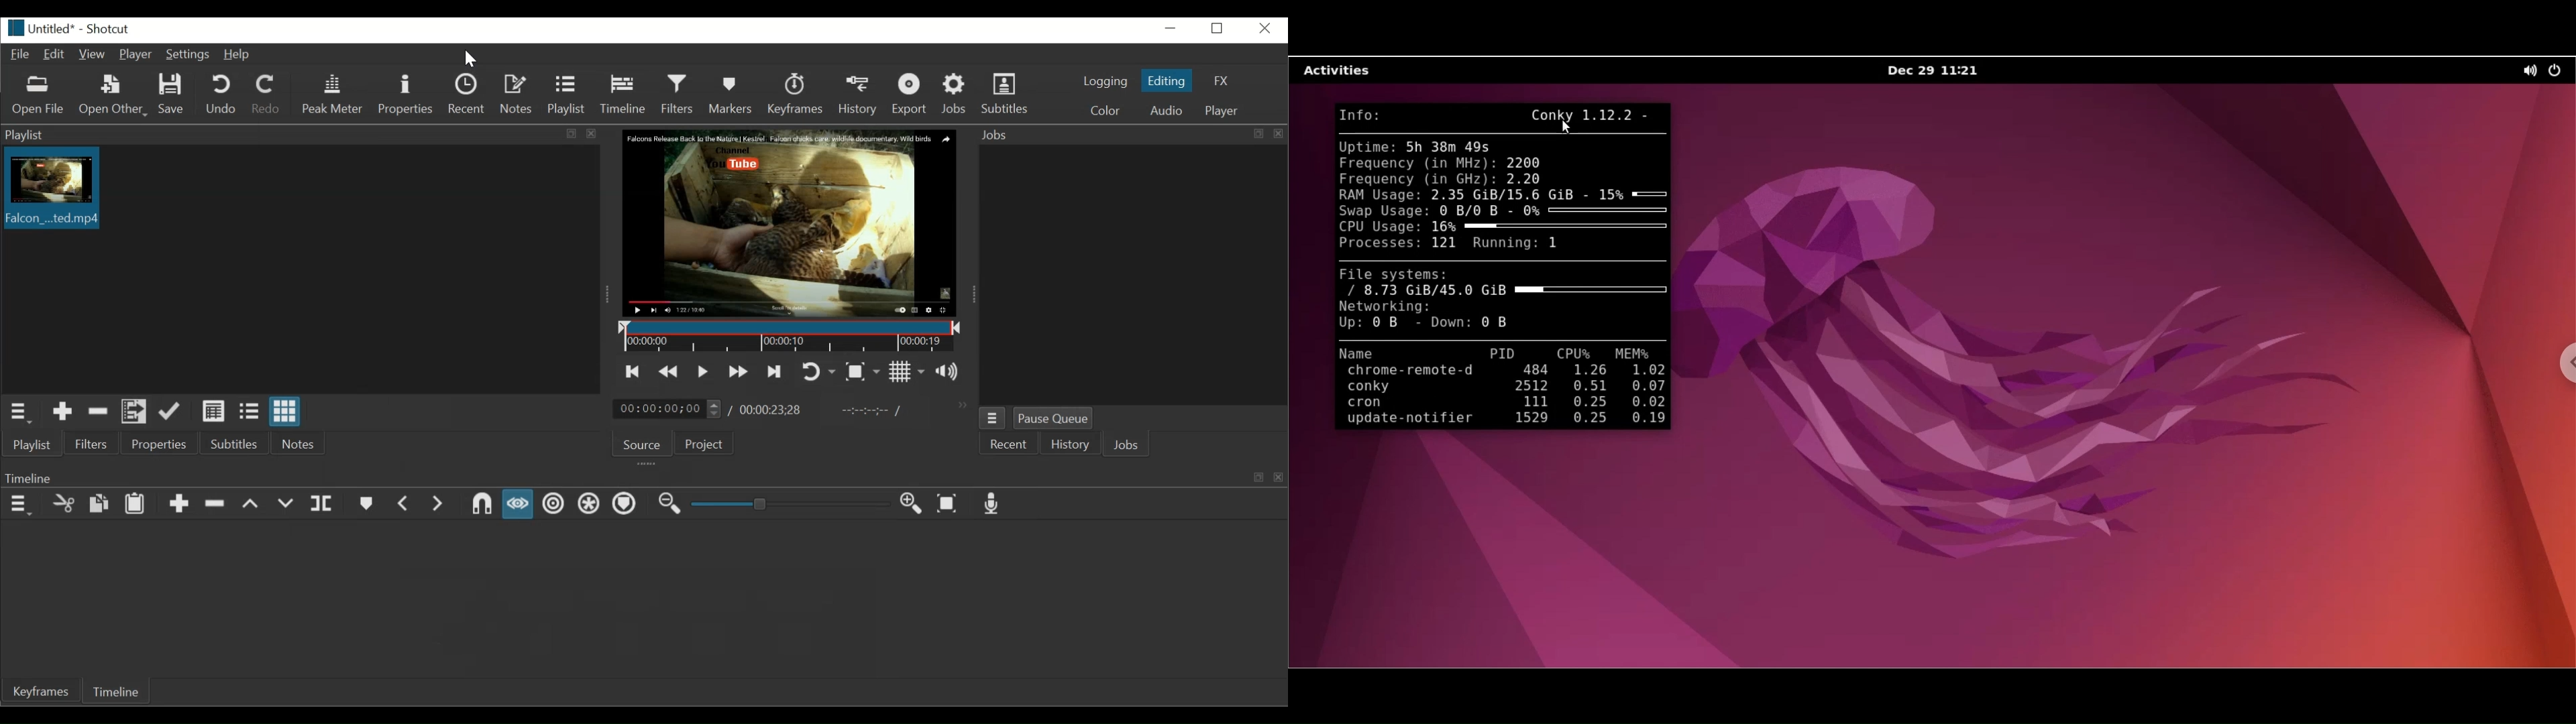 The image size is (2576, 728). Describe the element at coordinates (788, 224) in the screenshot. I see `Falcon Release Back to the Nature | Kestrel. Falcon chicks care wildlife documentary. Wild Birds. Channel. You tube(Media Viewer)` at that location.